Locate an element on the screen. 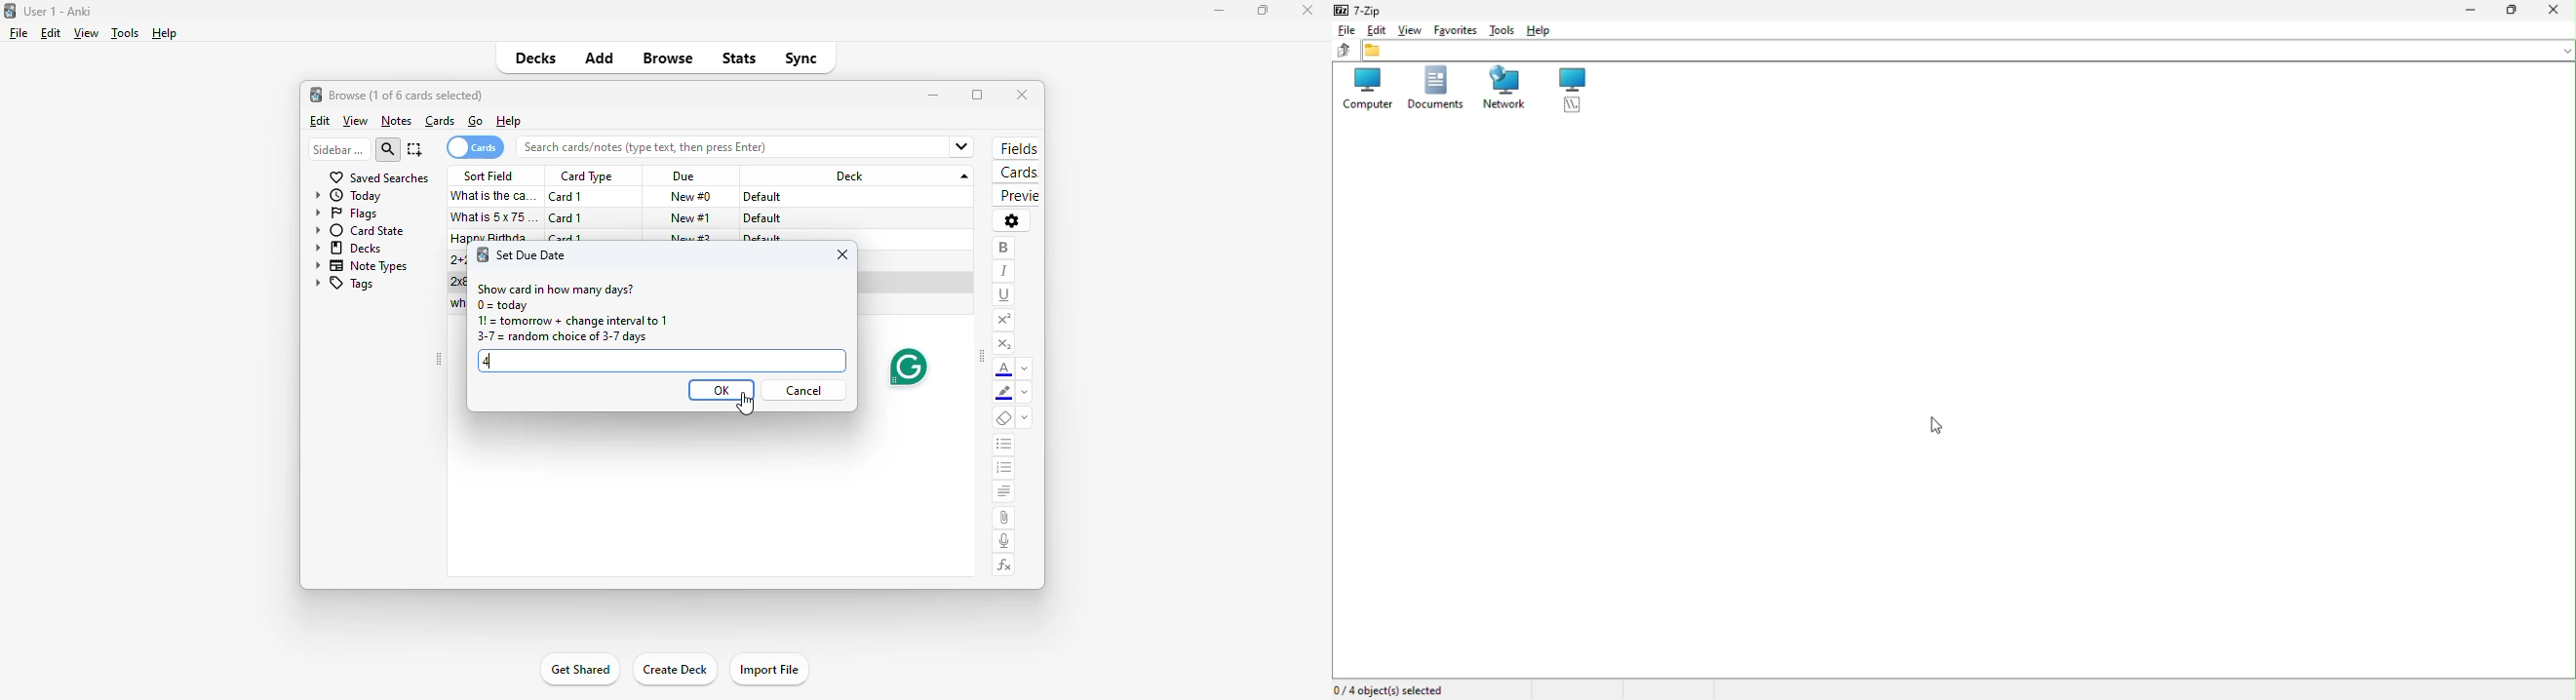 The width and height of the screenshot is (2576, 700). minimize is located at coordinates (1213, 11).